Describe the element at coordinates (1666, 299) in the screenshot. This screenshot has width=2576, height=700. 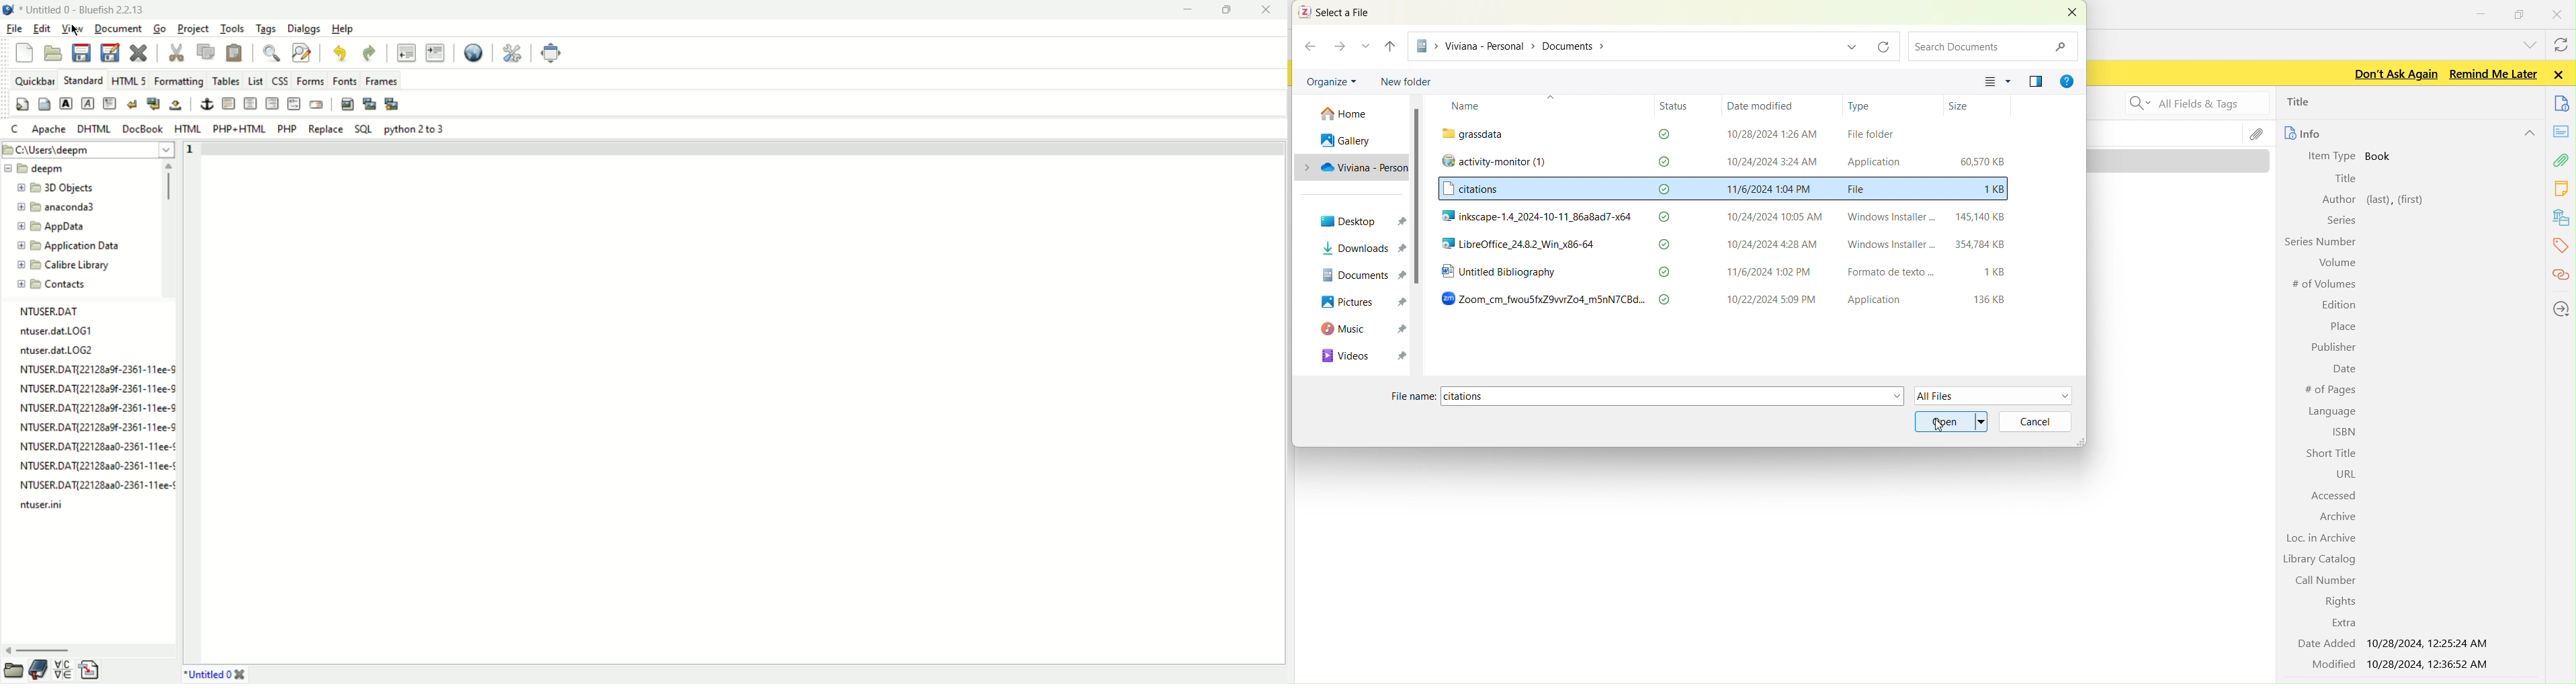
I see `check` at that location.